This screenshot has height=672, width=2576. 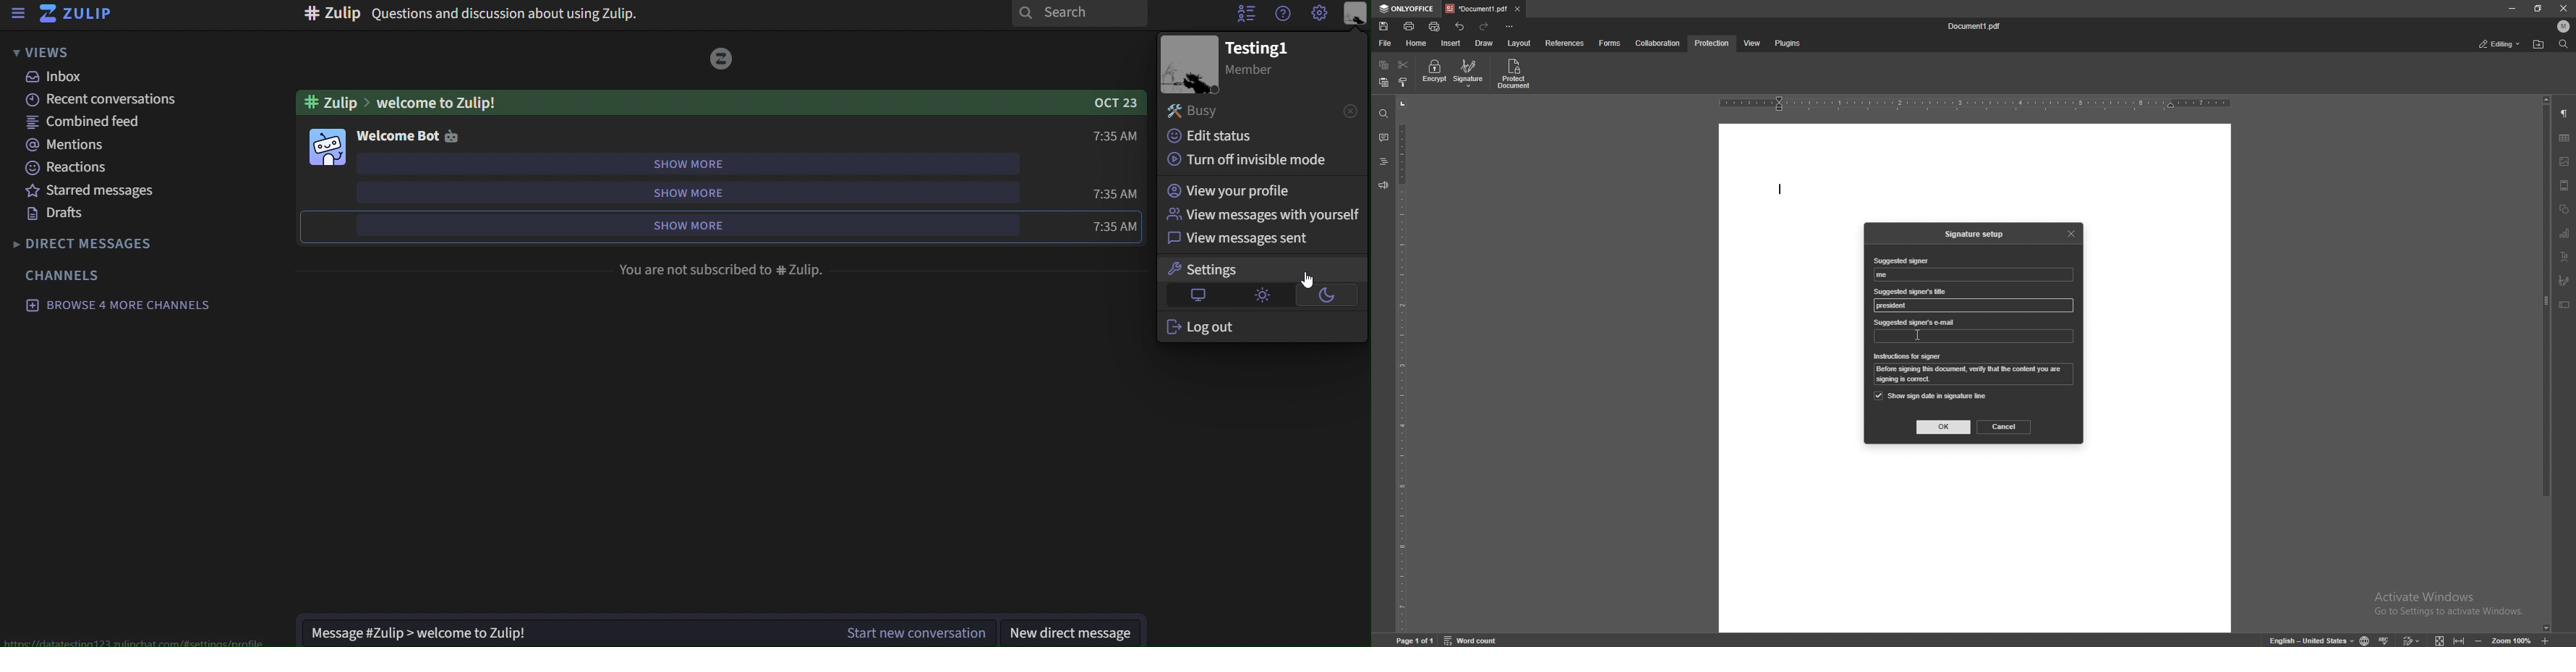 What do you see at coordinates (2564, 305) in the screenshot?
I see `text box` at bounding box center [2564, 305].